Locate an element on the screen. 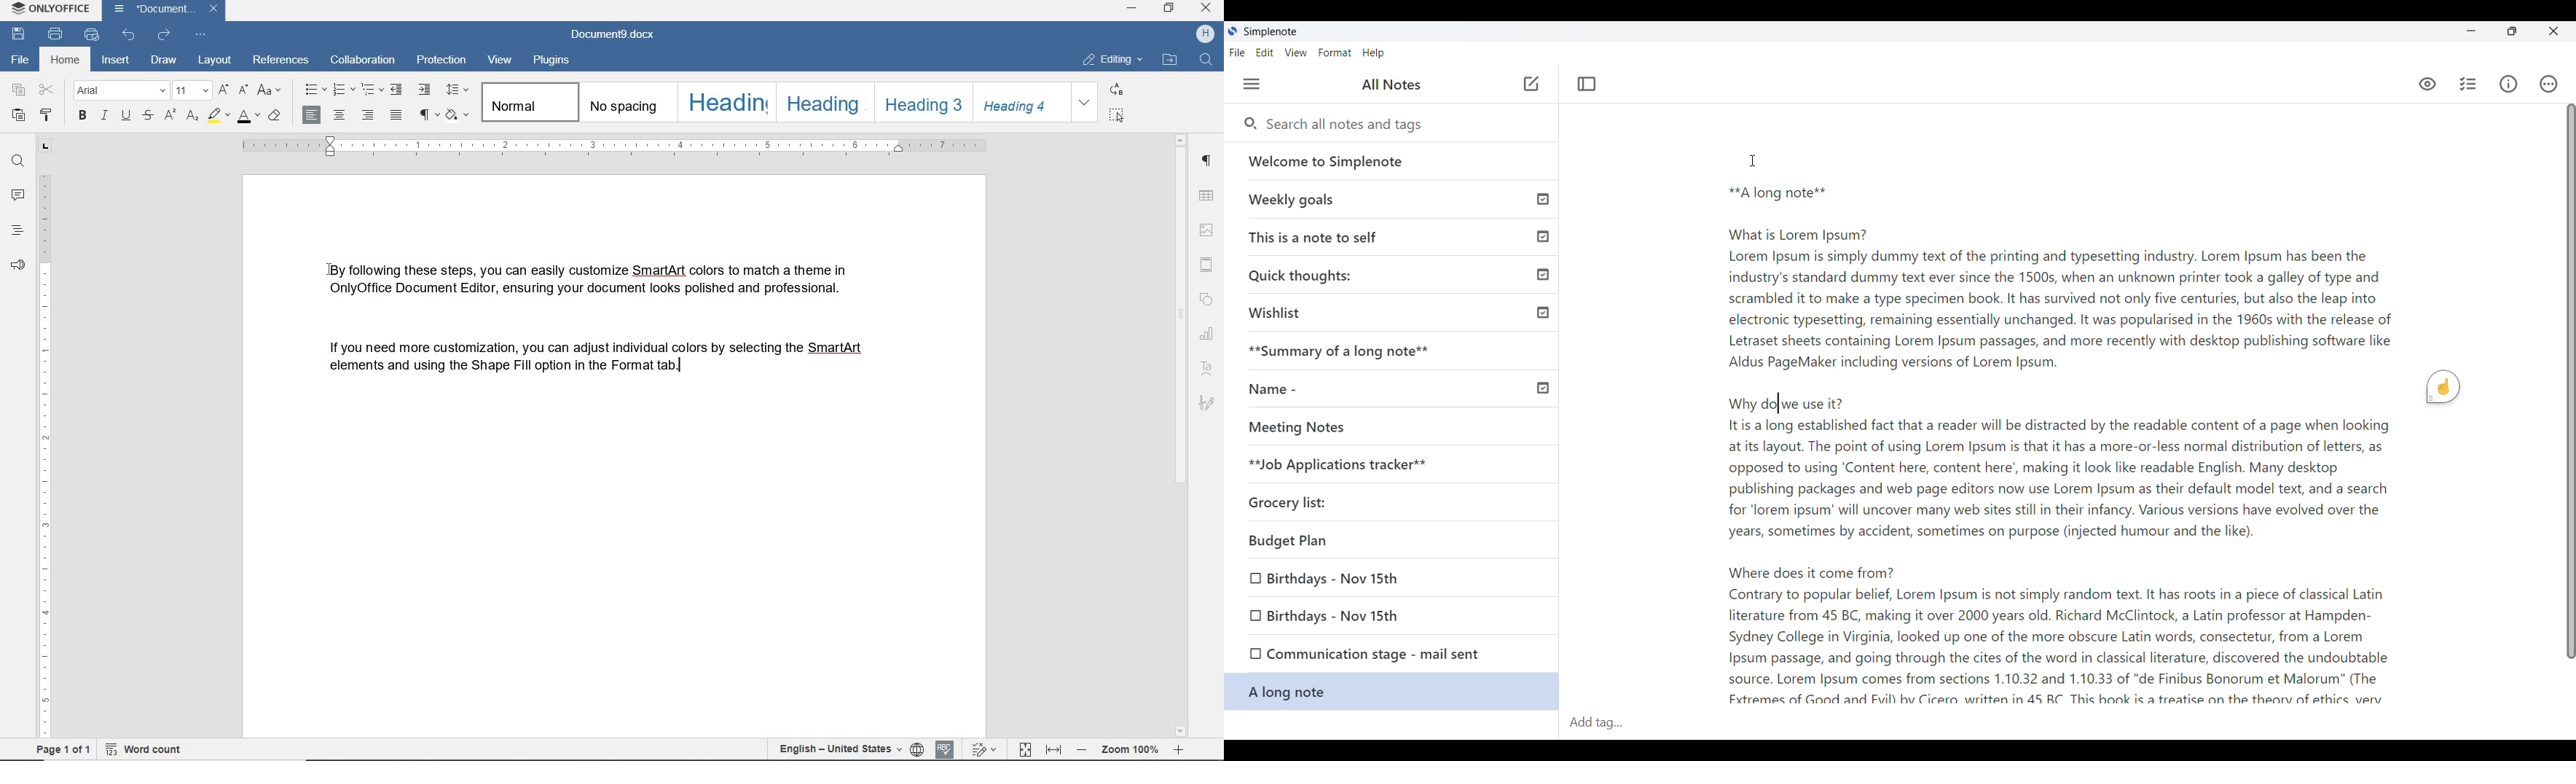 This screenshot has width=2576, height=784. nonprinting characters is located at coordinates (429, 116).